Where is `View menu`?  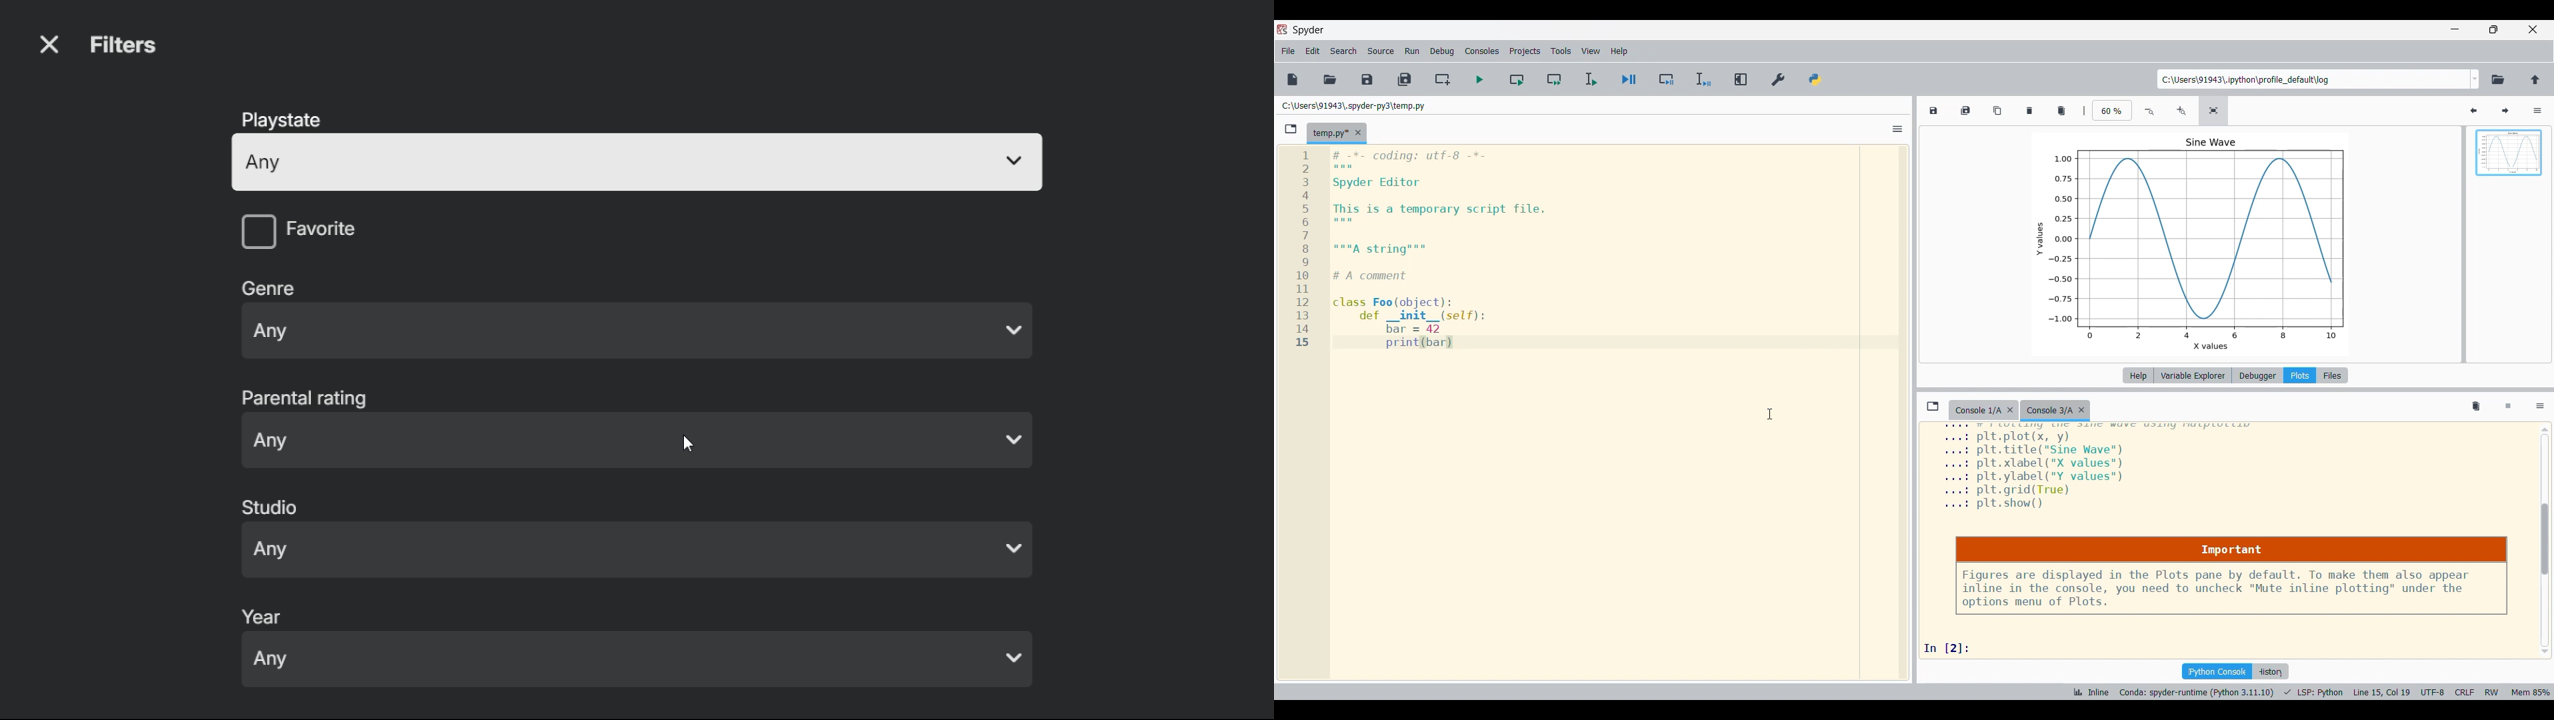
View menu is located at coordinates (1591, 51).